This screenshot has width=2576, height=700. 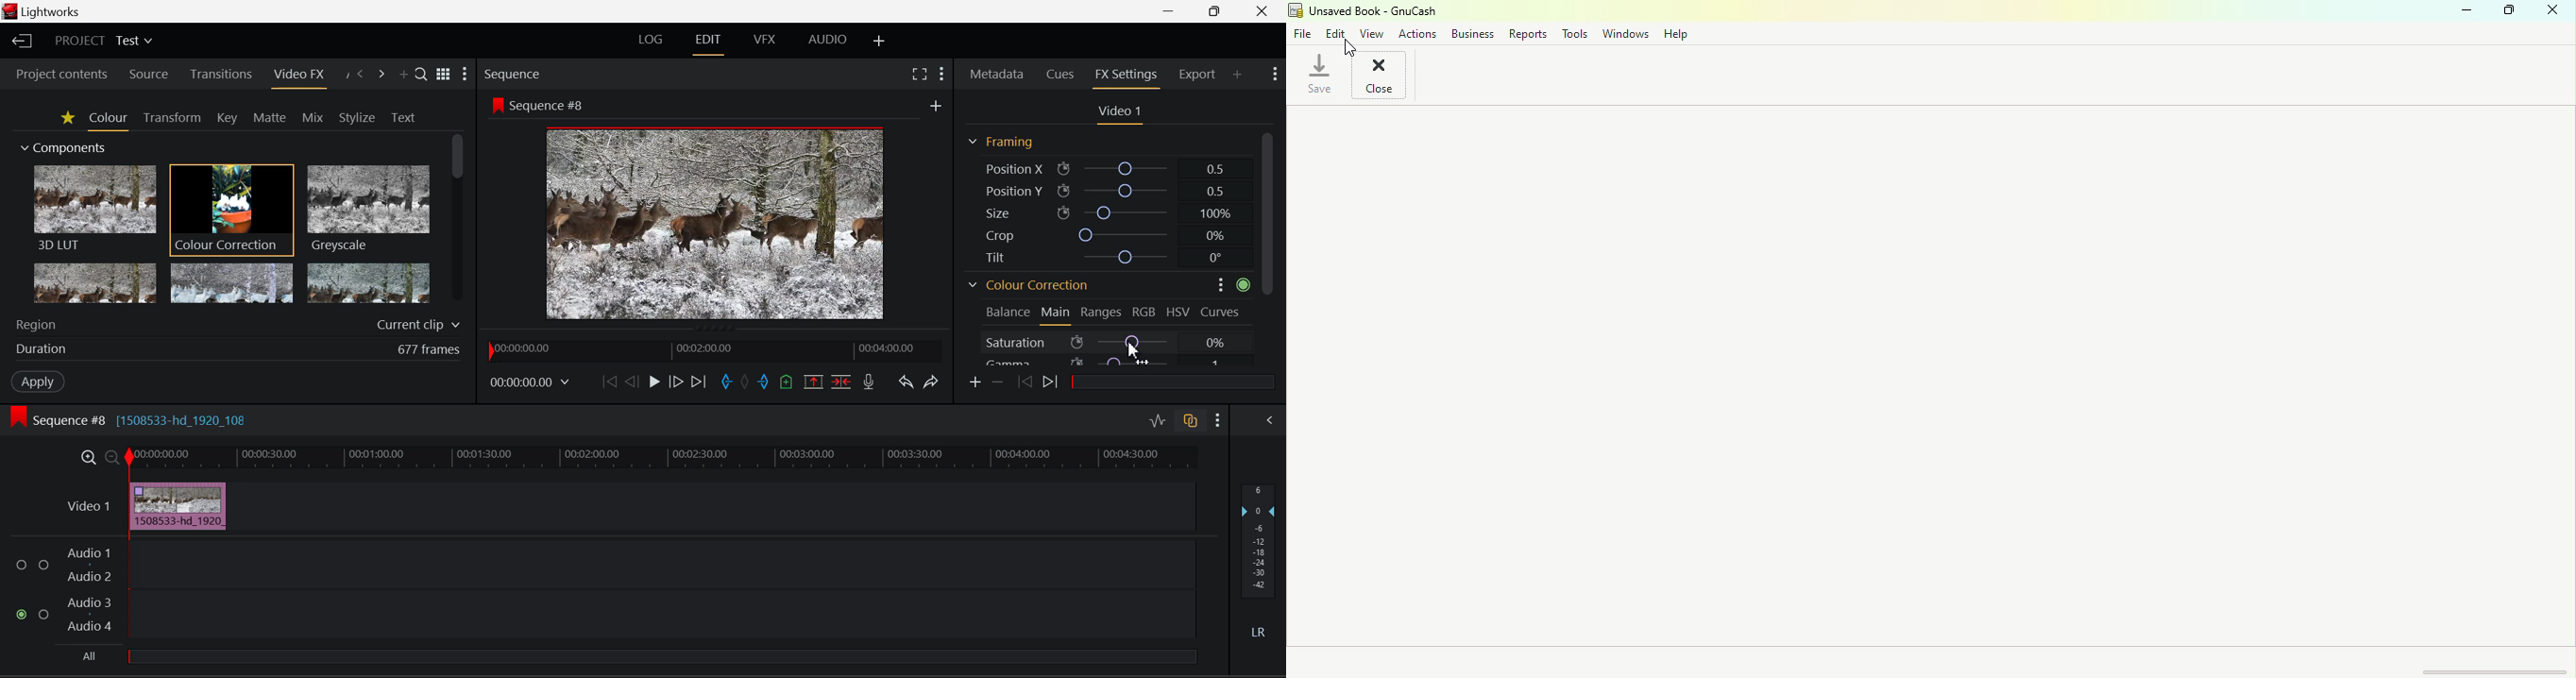 I want to click on EDIT Layout Open, so click(x=709, y=43).